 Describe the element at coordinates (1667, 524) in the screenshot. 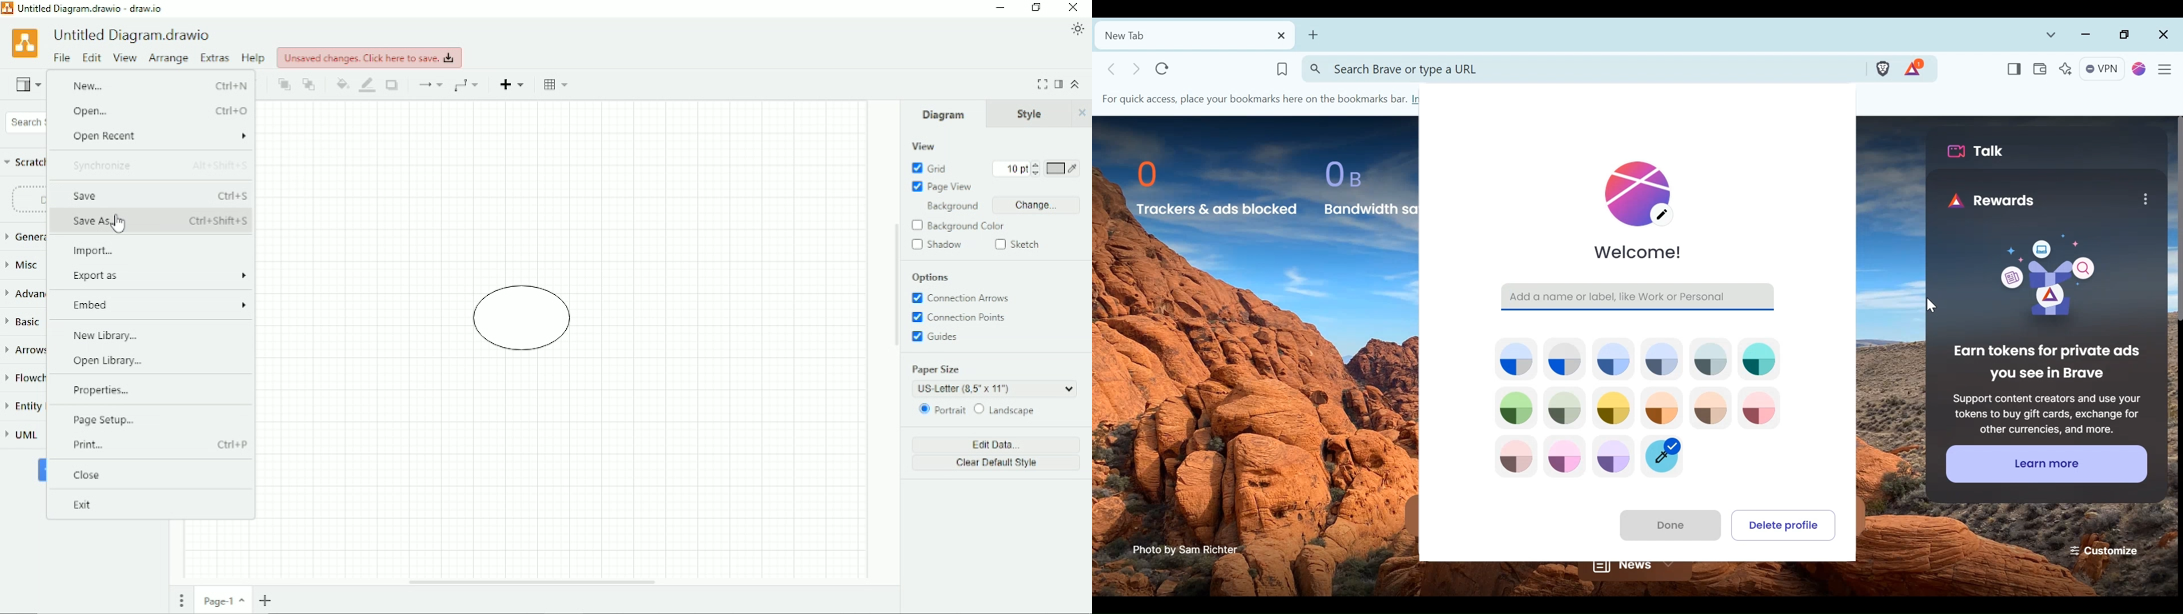

I see `Done` at that location.